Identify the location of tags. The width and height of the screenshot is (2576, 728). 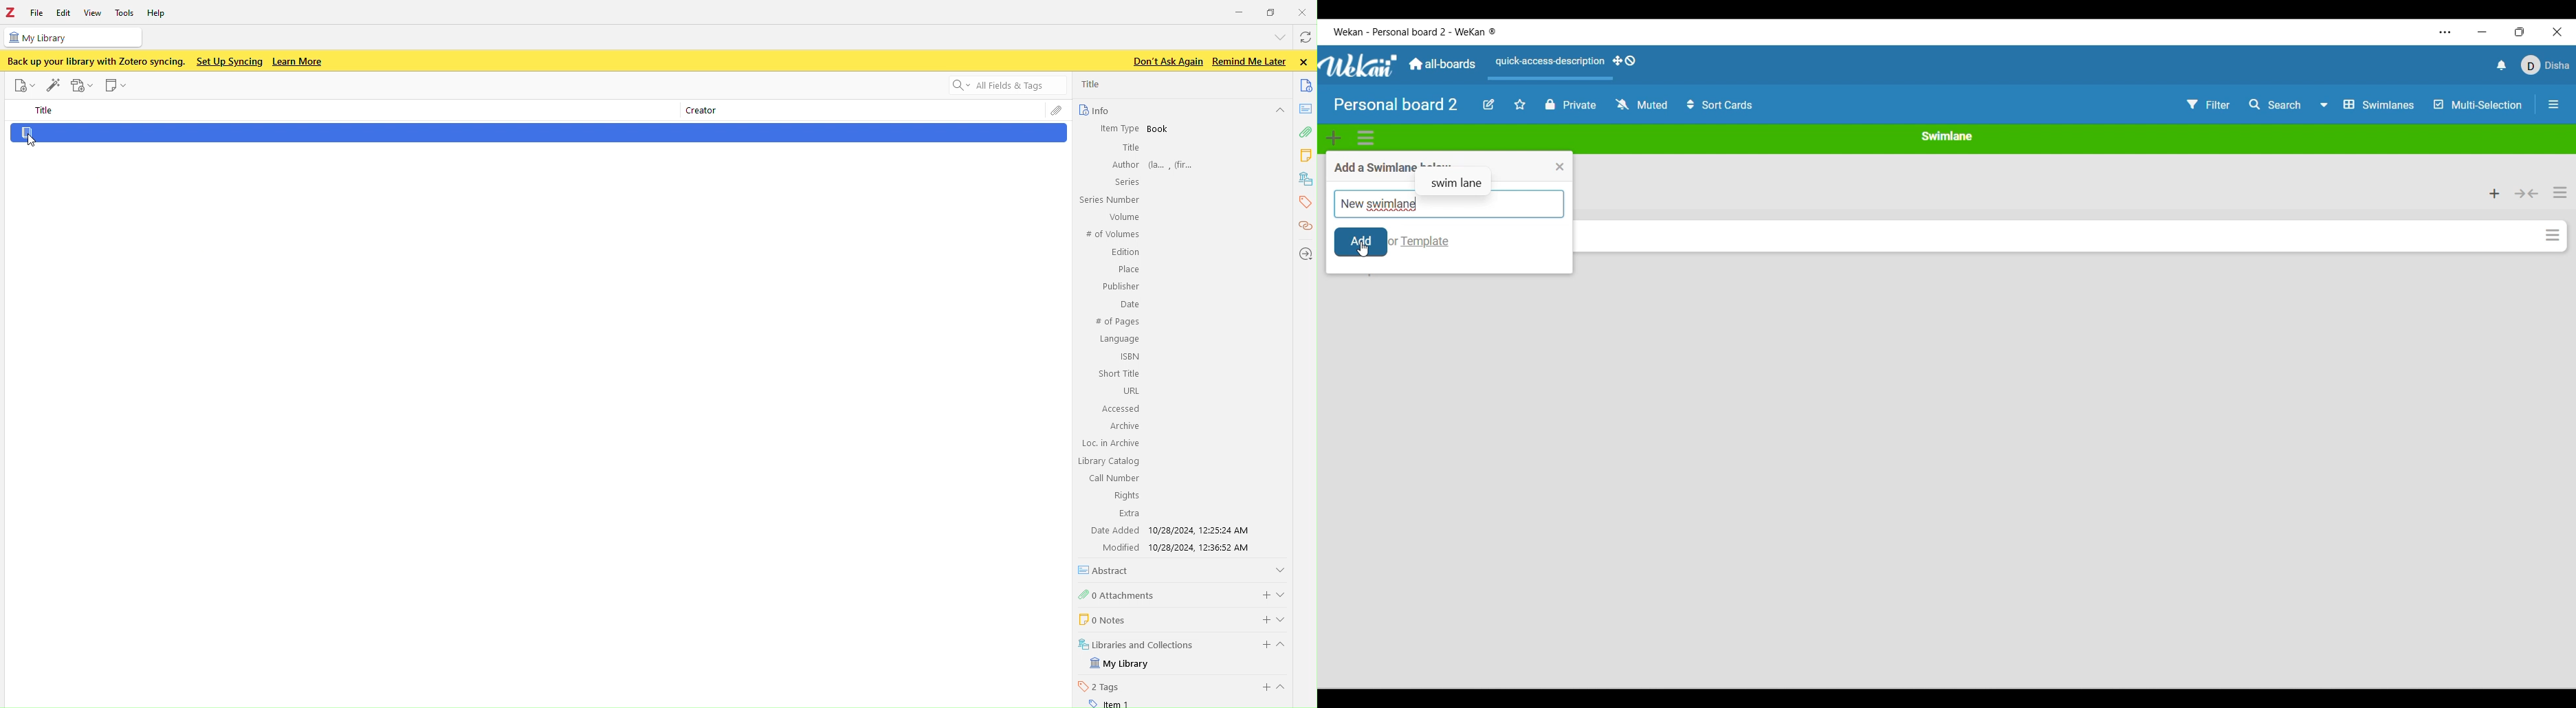
(1183, 686).